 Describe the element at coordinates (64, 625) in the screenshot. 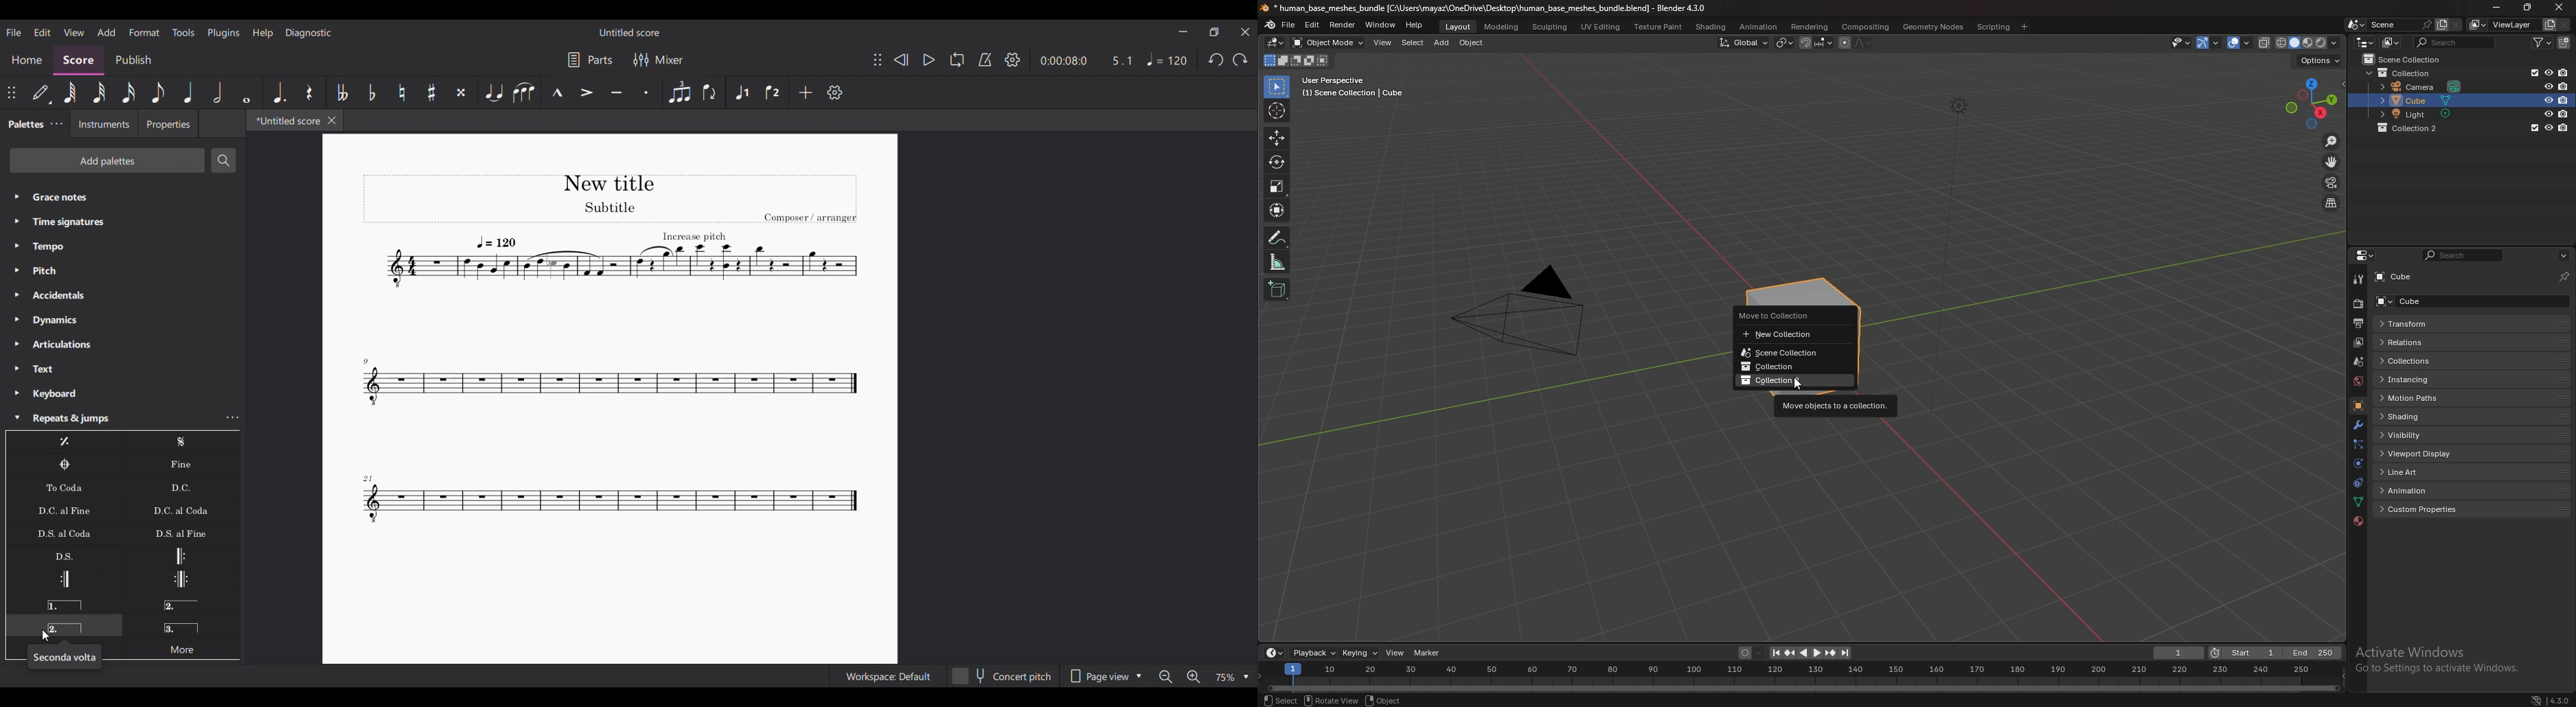

I see `Seconda volta` at that location.